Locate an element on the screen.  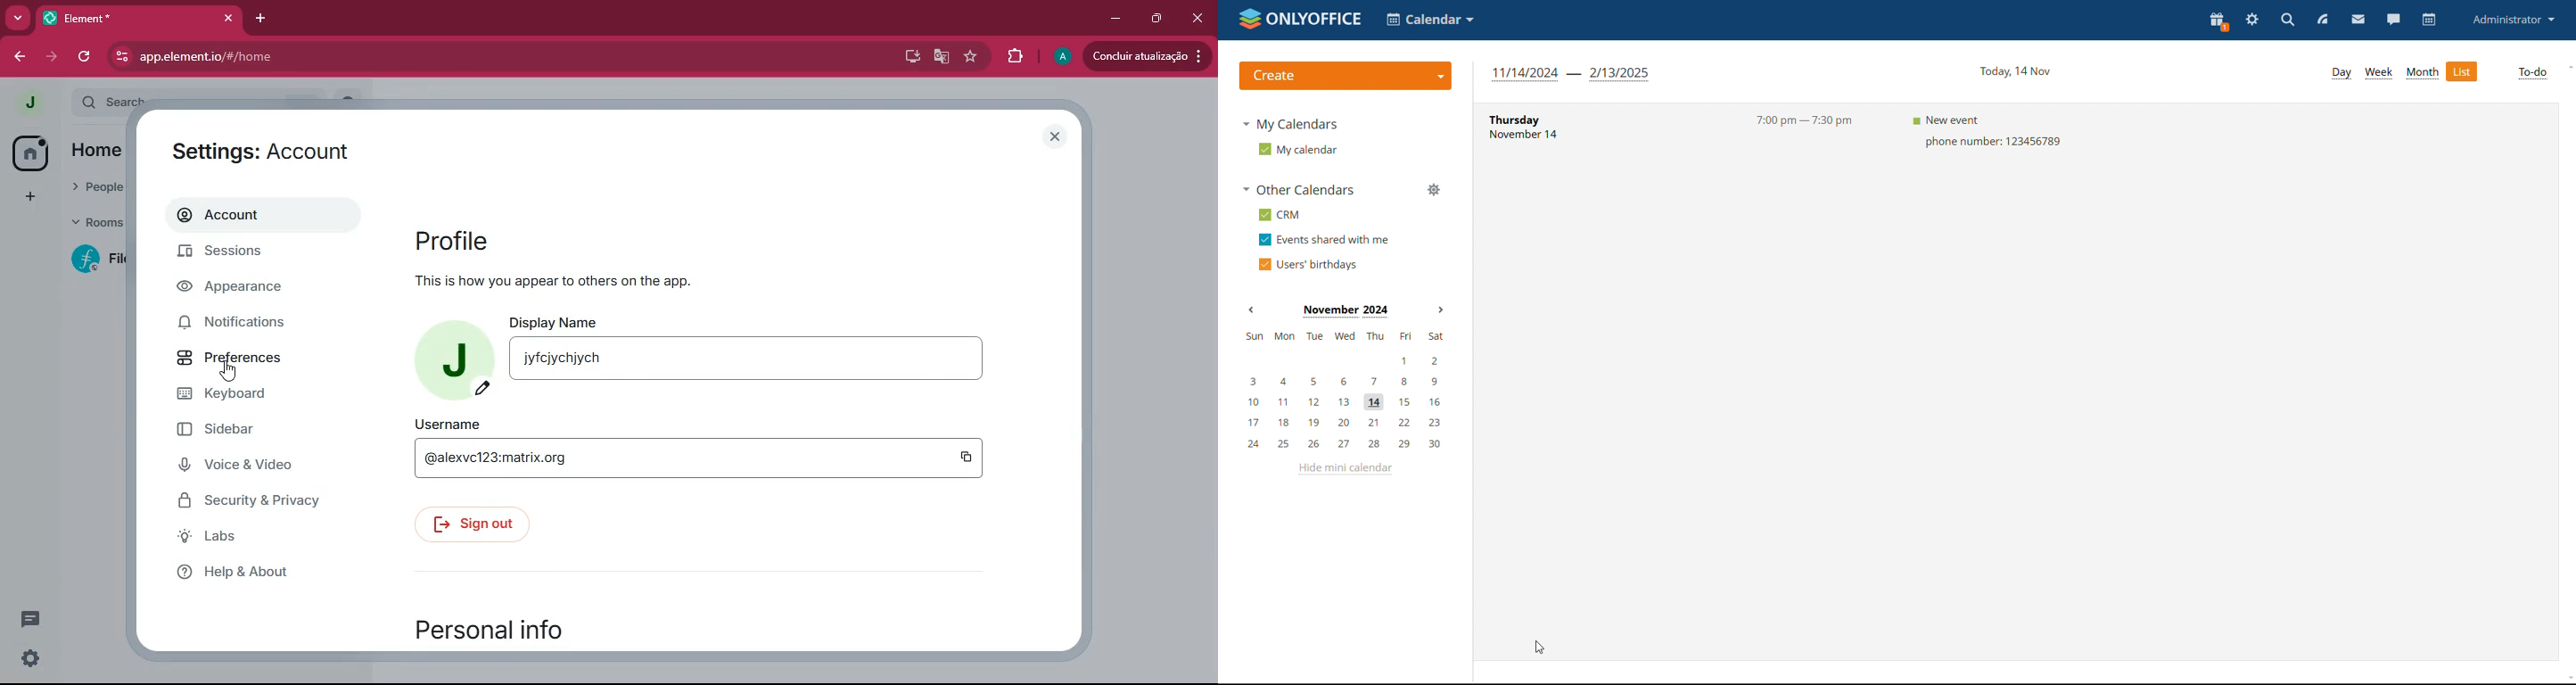
favourite is located at coordinates (971, 57).